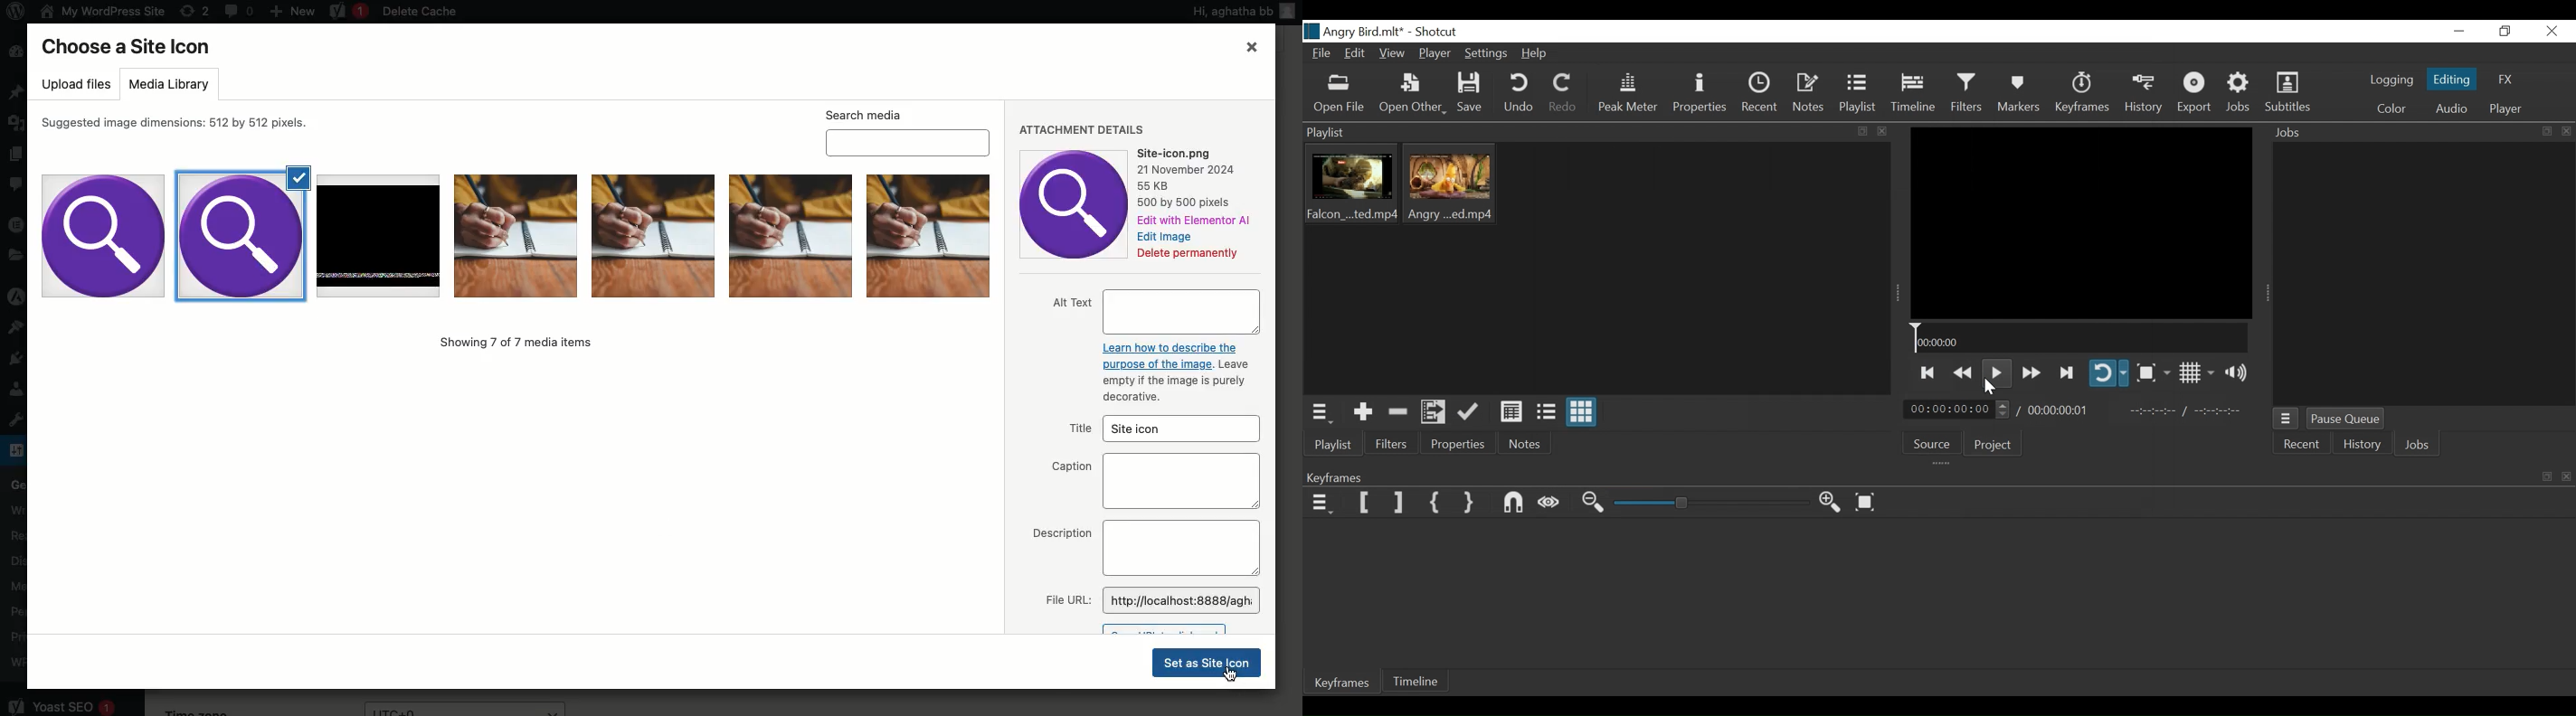  What do you see at coordinates (1198, 221) in the screenshot?
I see `Edit with AI` at bounding box center [1198, 221].